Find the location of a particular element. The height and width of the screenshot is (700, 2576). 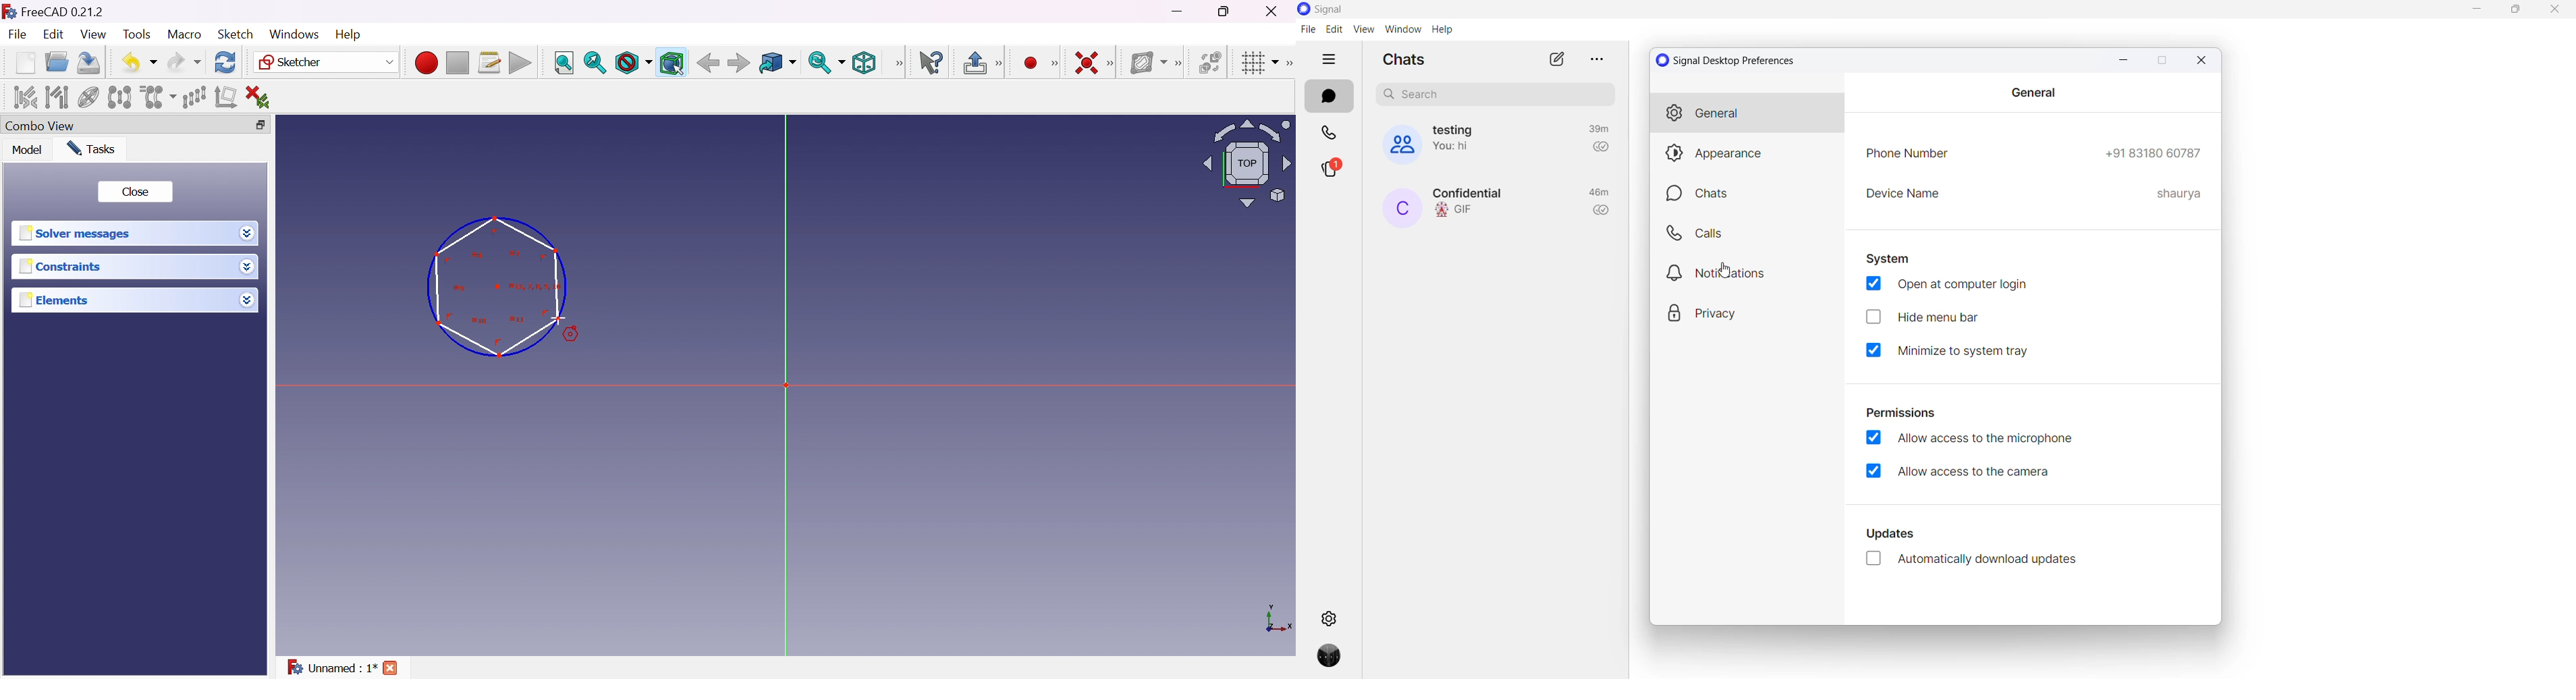

Create point is located at coordinates (1032, 63).